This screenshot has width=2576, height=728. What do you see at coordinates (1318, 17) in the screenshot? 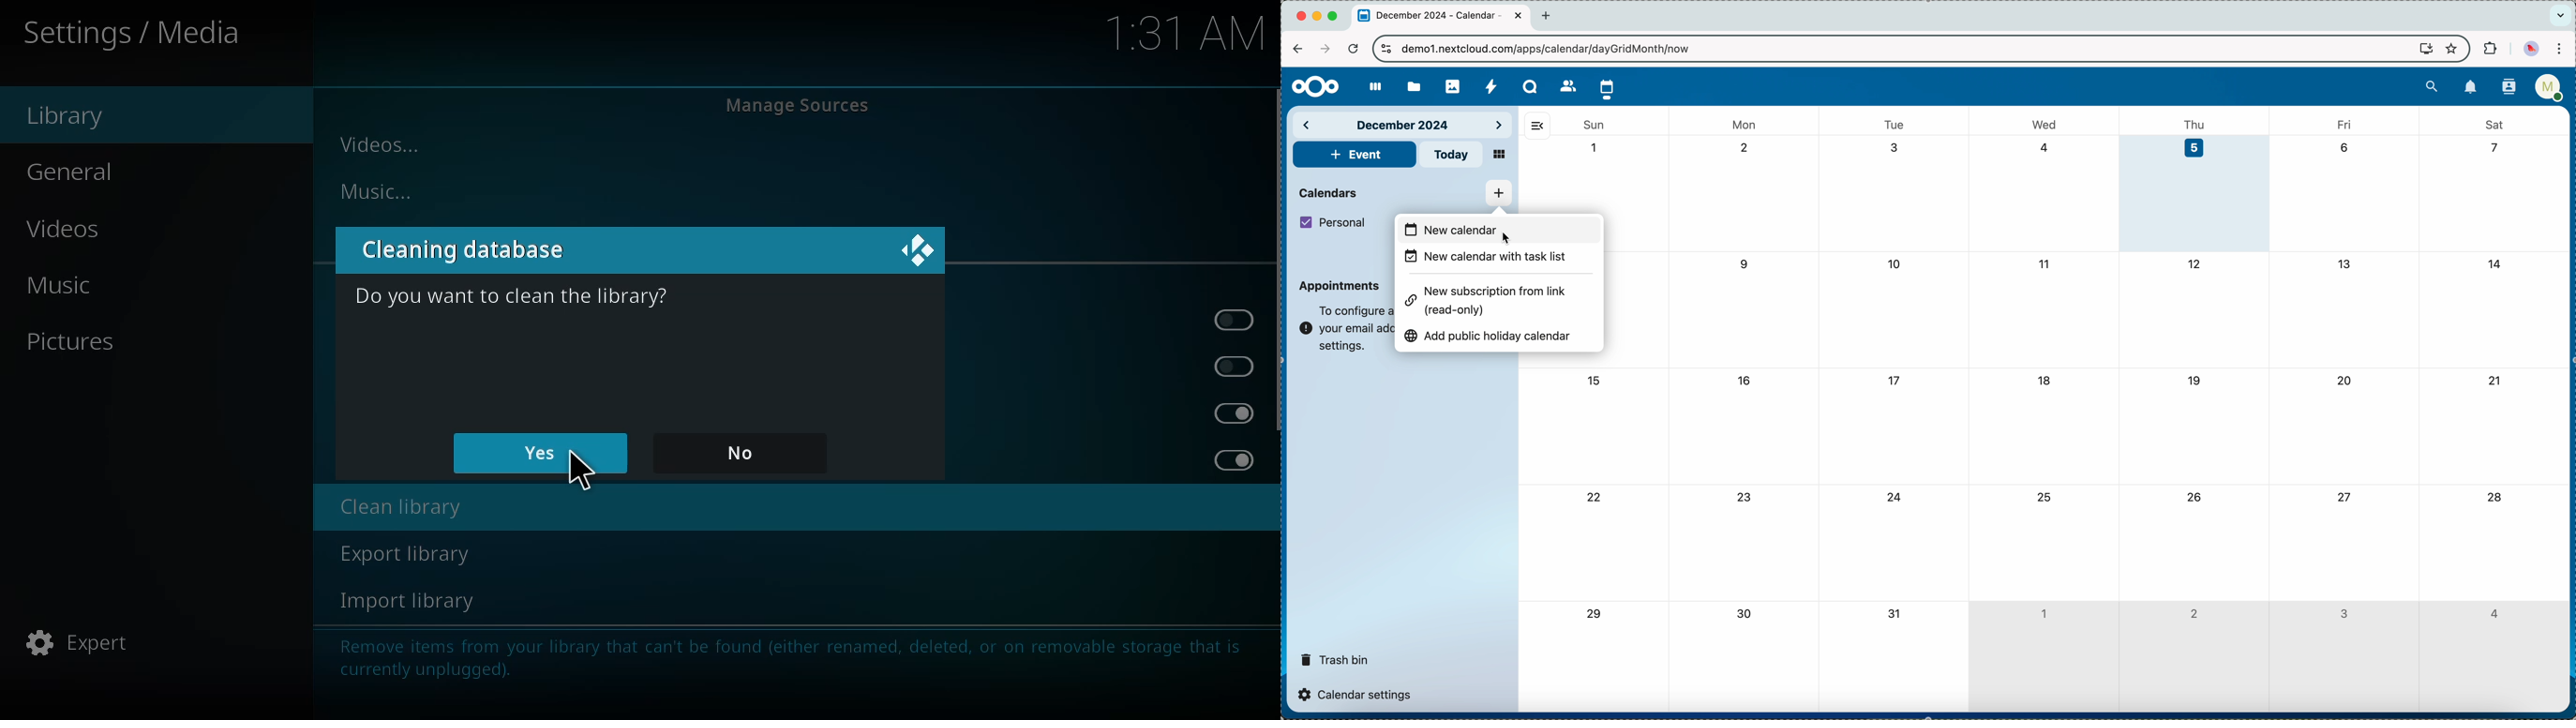
I see `minimize` at bounding box center [1318, 17].